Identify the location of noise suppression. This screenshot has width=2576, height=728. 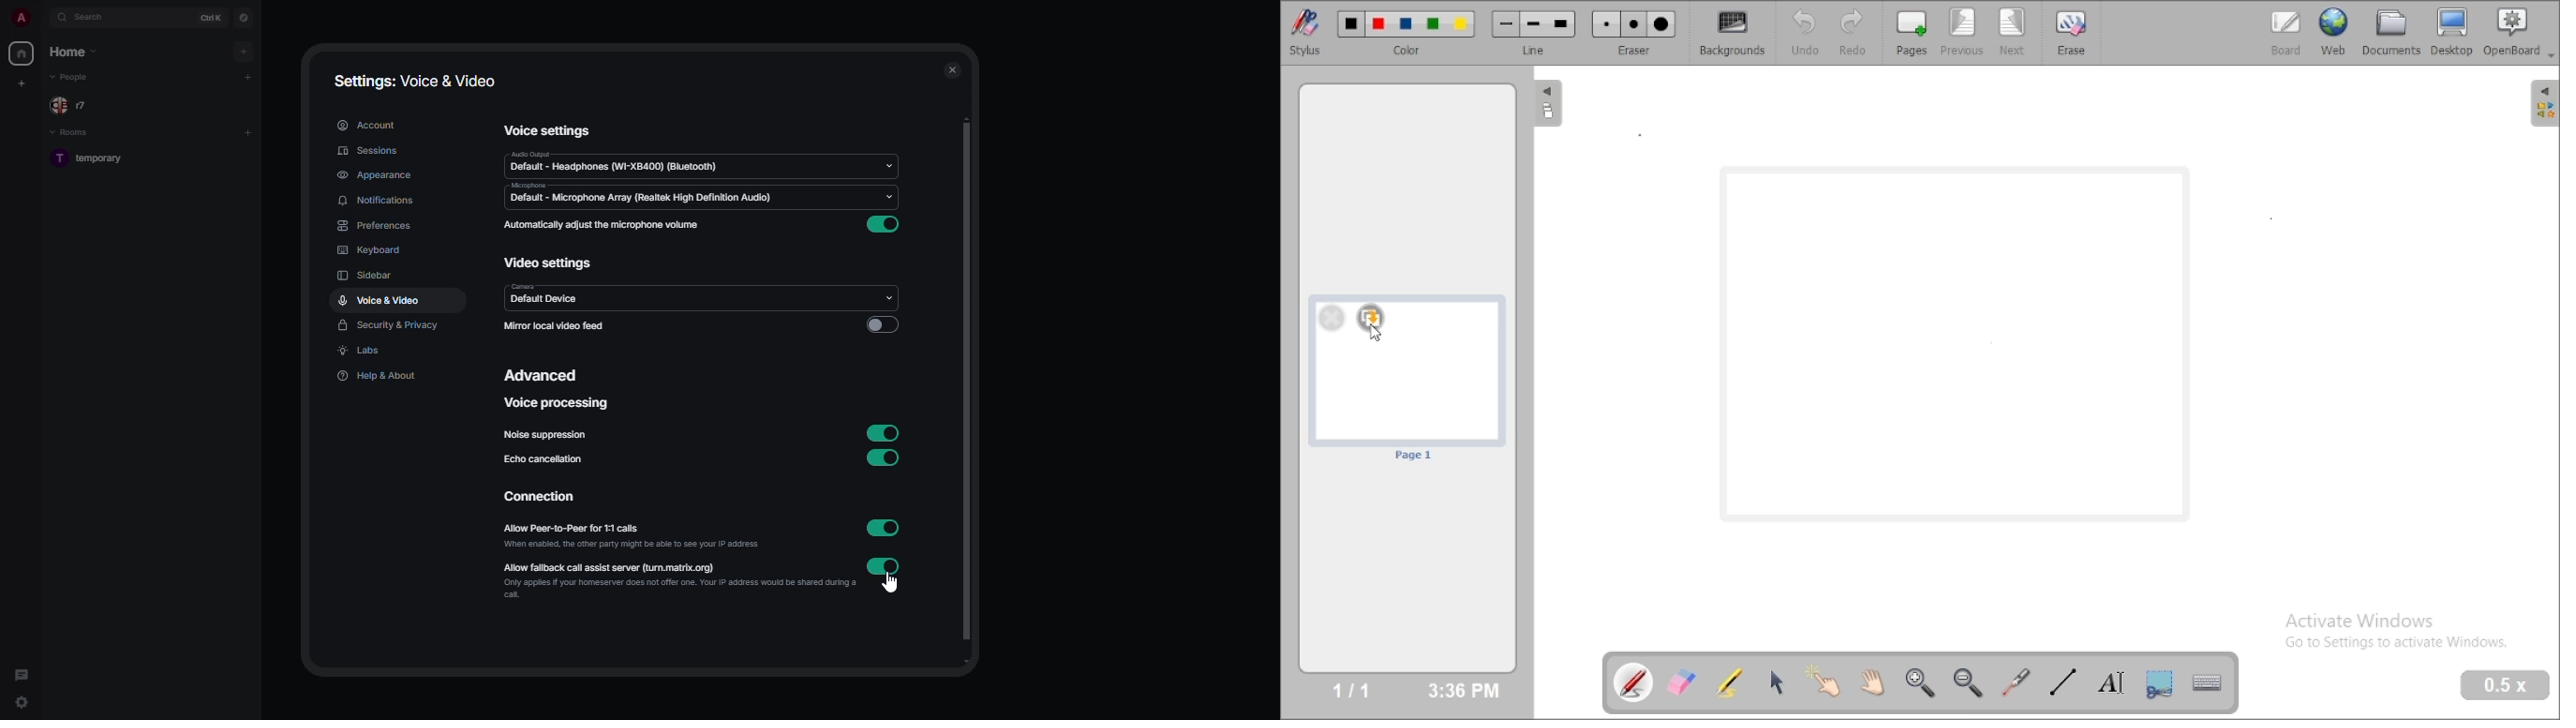
(547, 436).